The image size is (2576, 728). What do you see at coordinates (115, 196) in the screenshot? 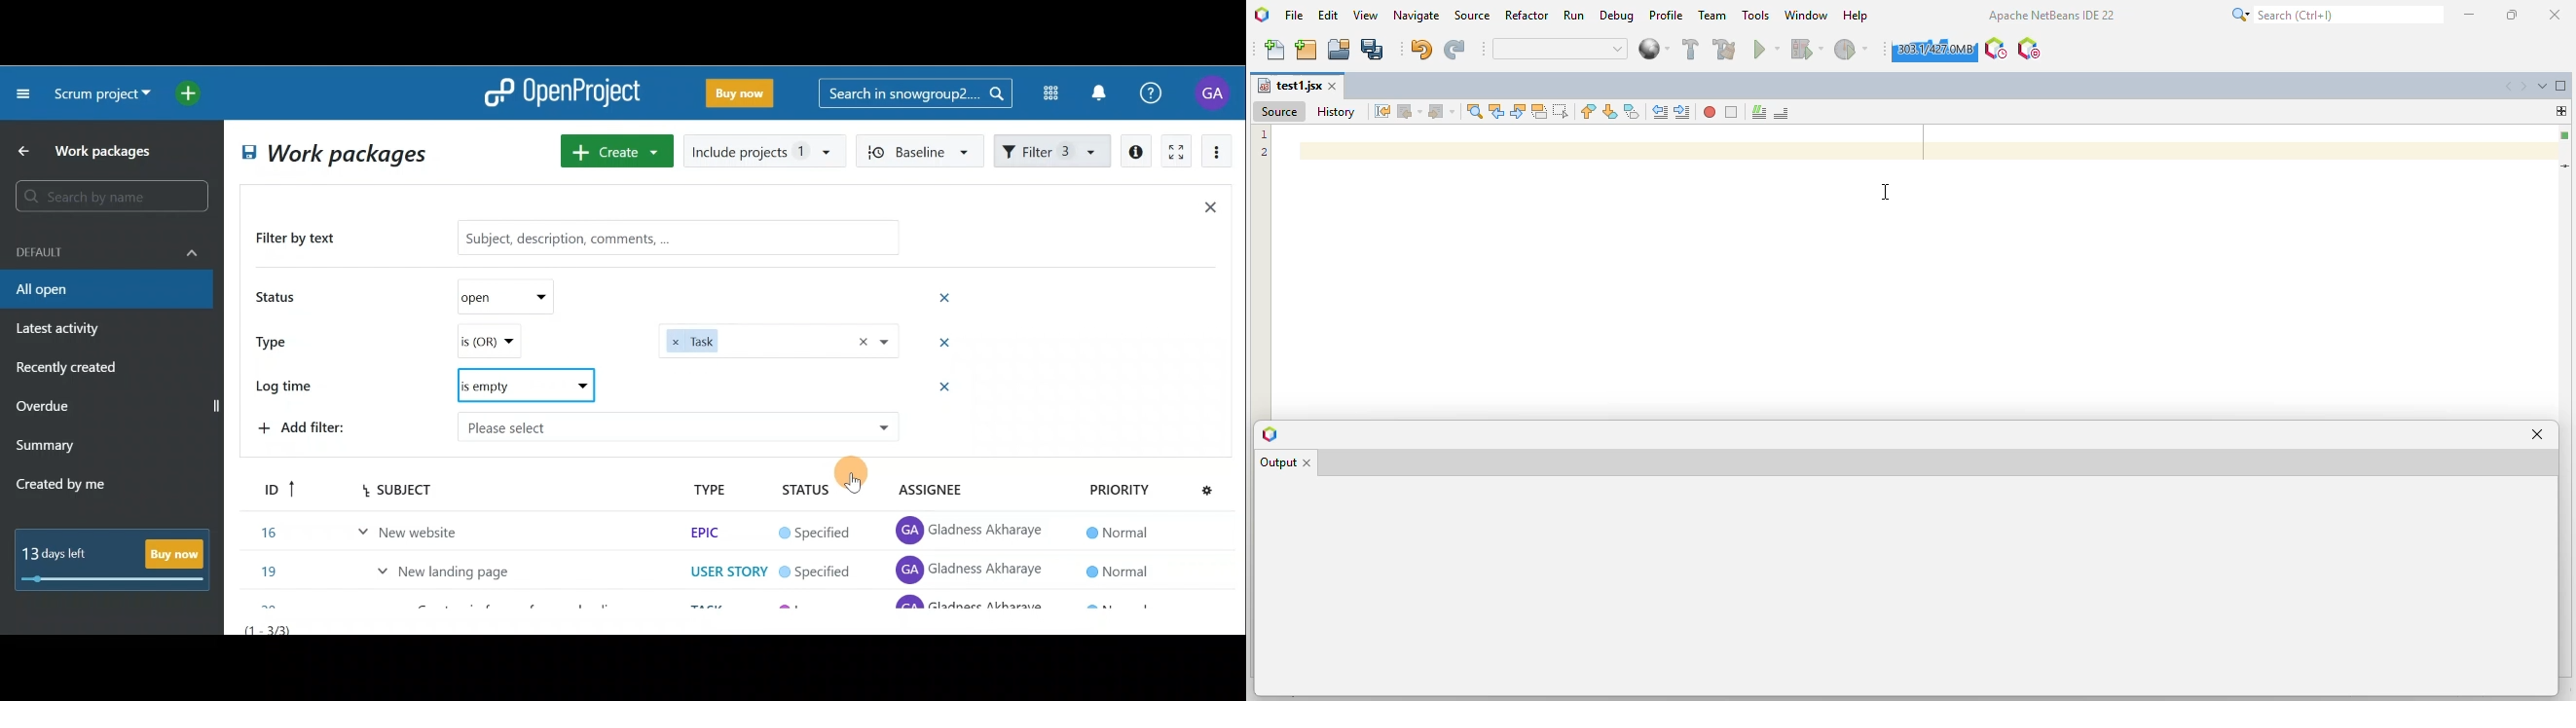
I see `Search bar` at bounding box center [115, 196].